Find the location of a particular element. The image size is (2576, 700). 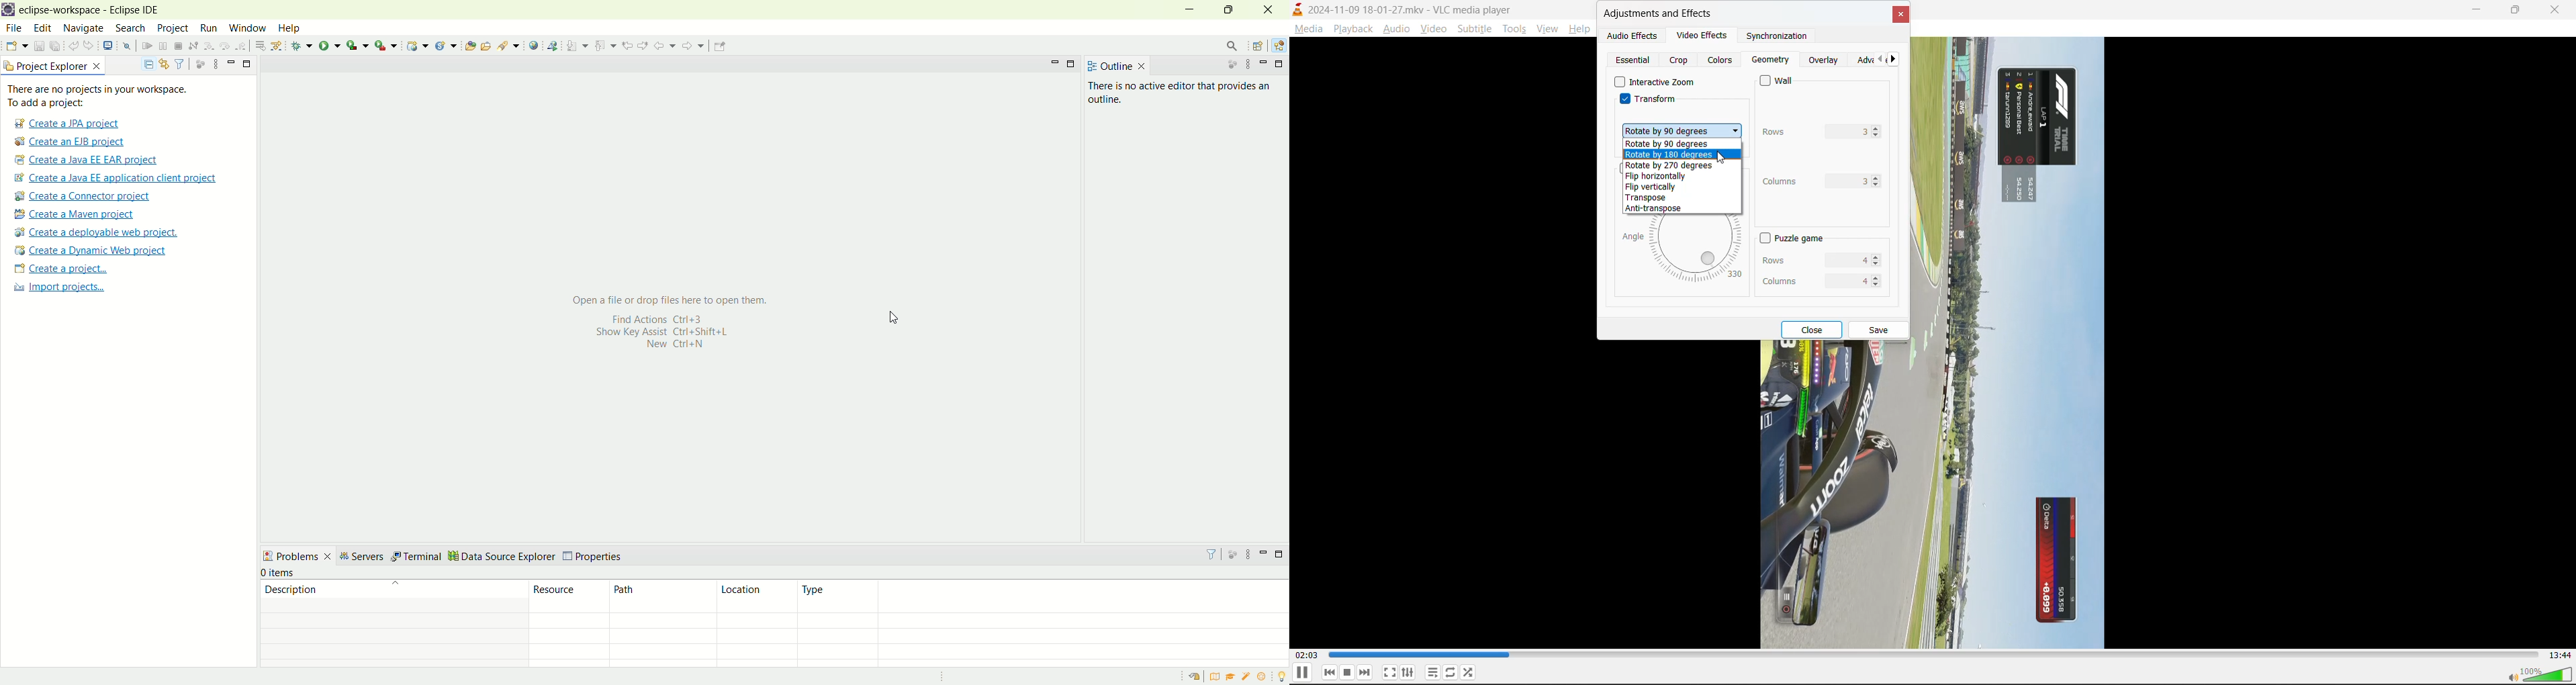

stop is located at coordinates (1348, 672).